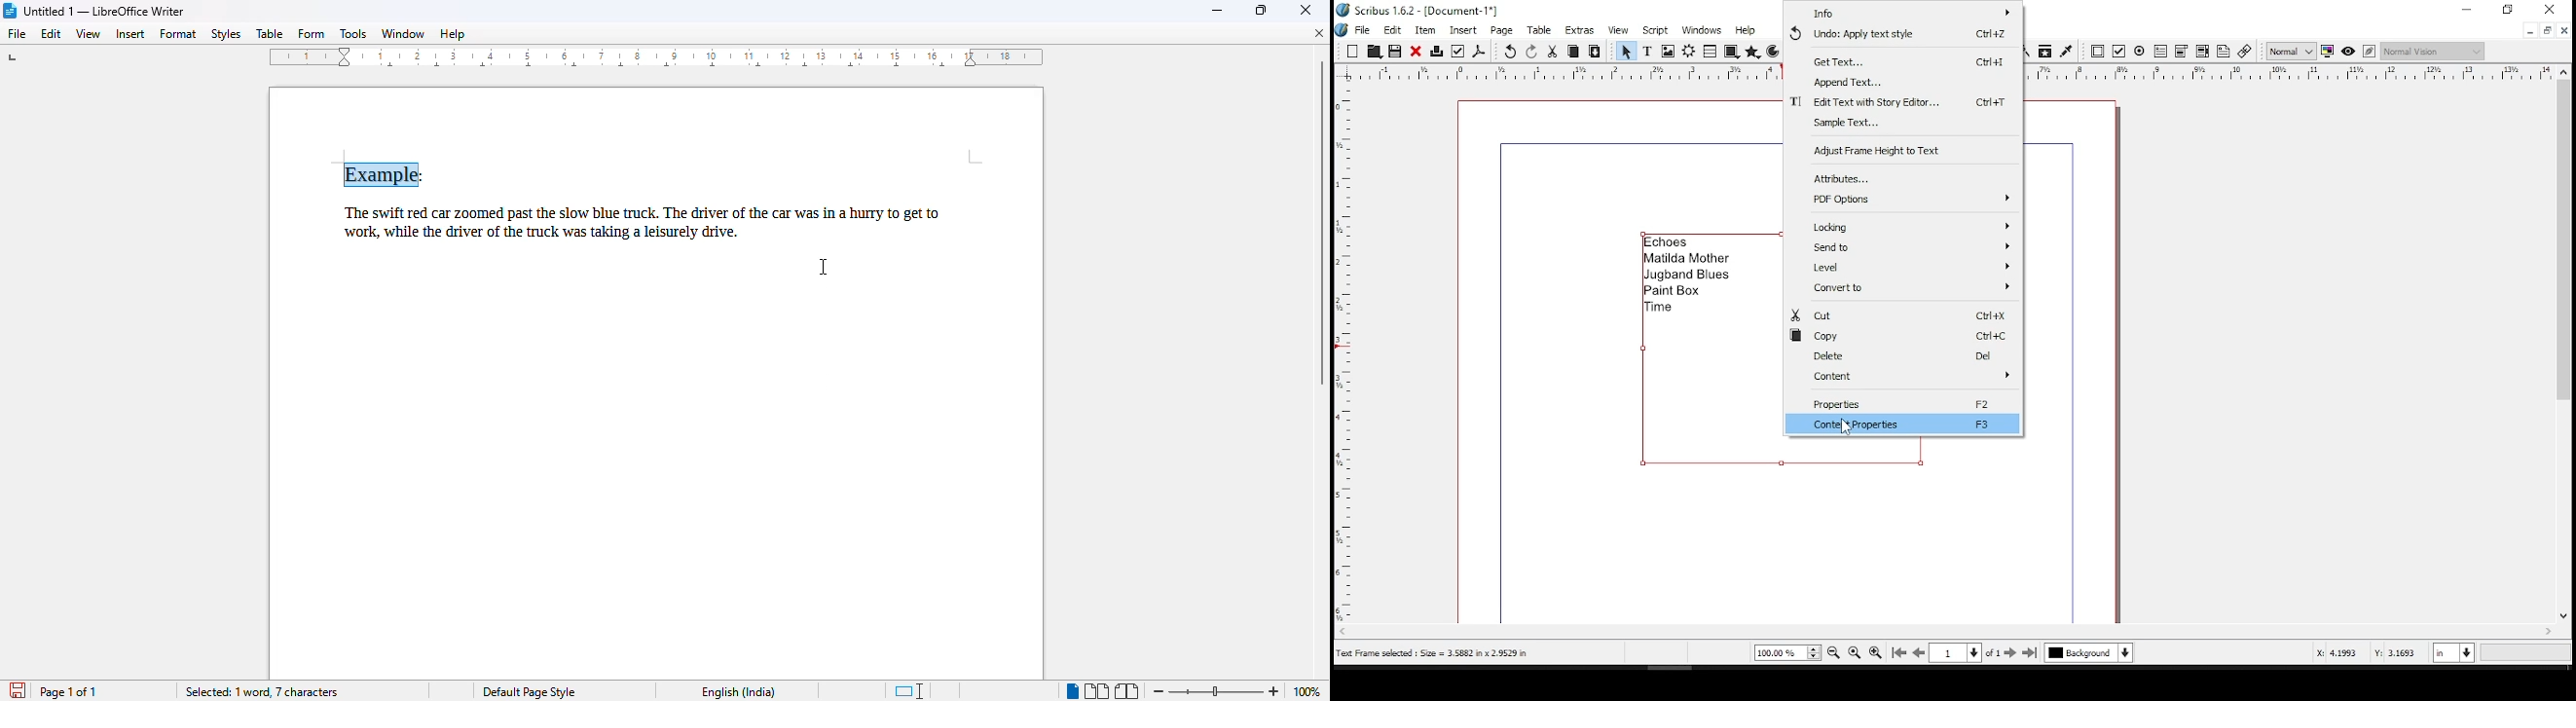 Image resolution: width=2576 pixels, height=728 pixels. What do you see at coordinates (1701, 30) in the screenshot?
I see `windows` at bounding box center [1701, 30].